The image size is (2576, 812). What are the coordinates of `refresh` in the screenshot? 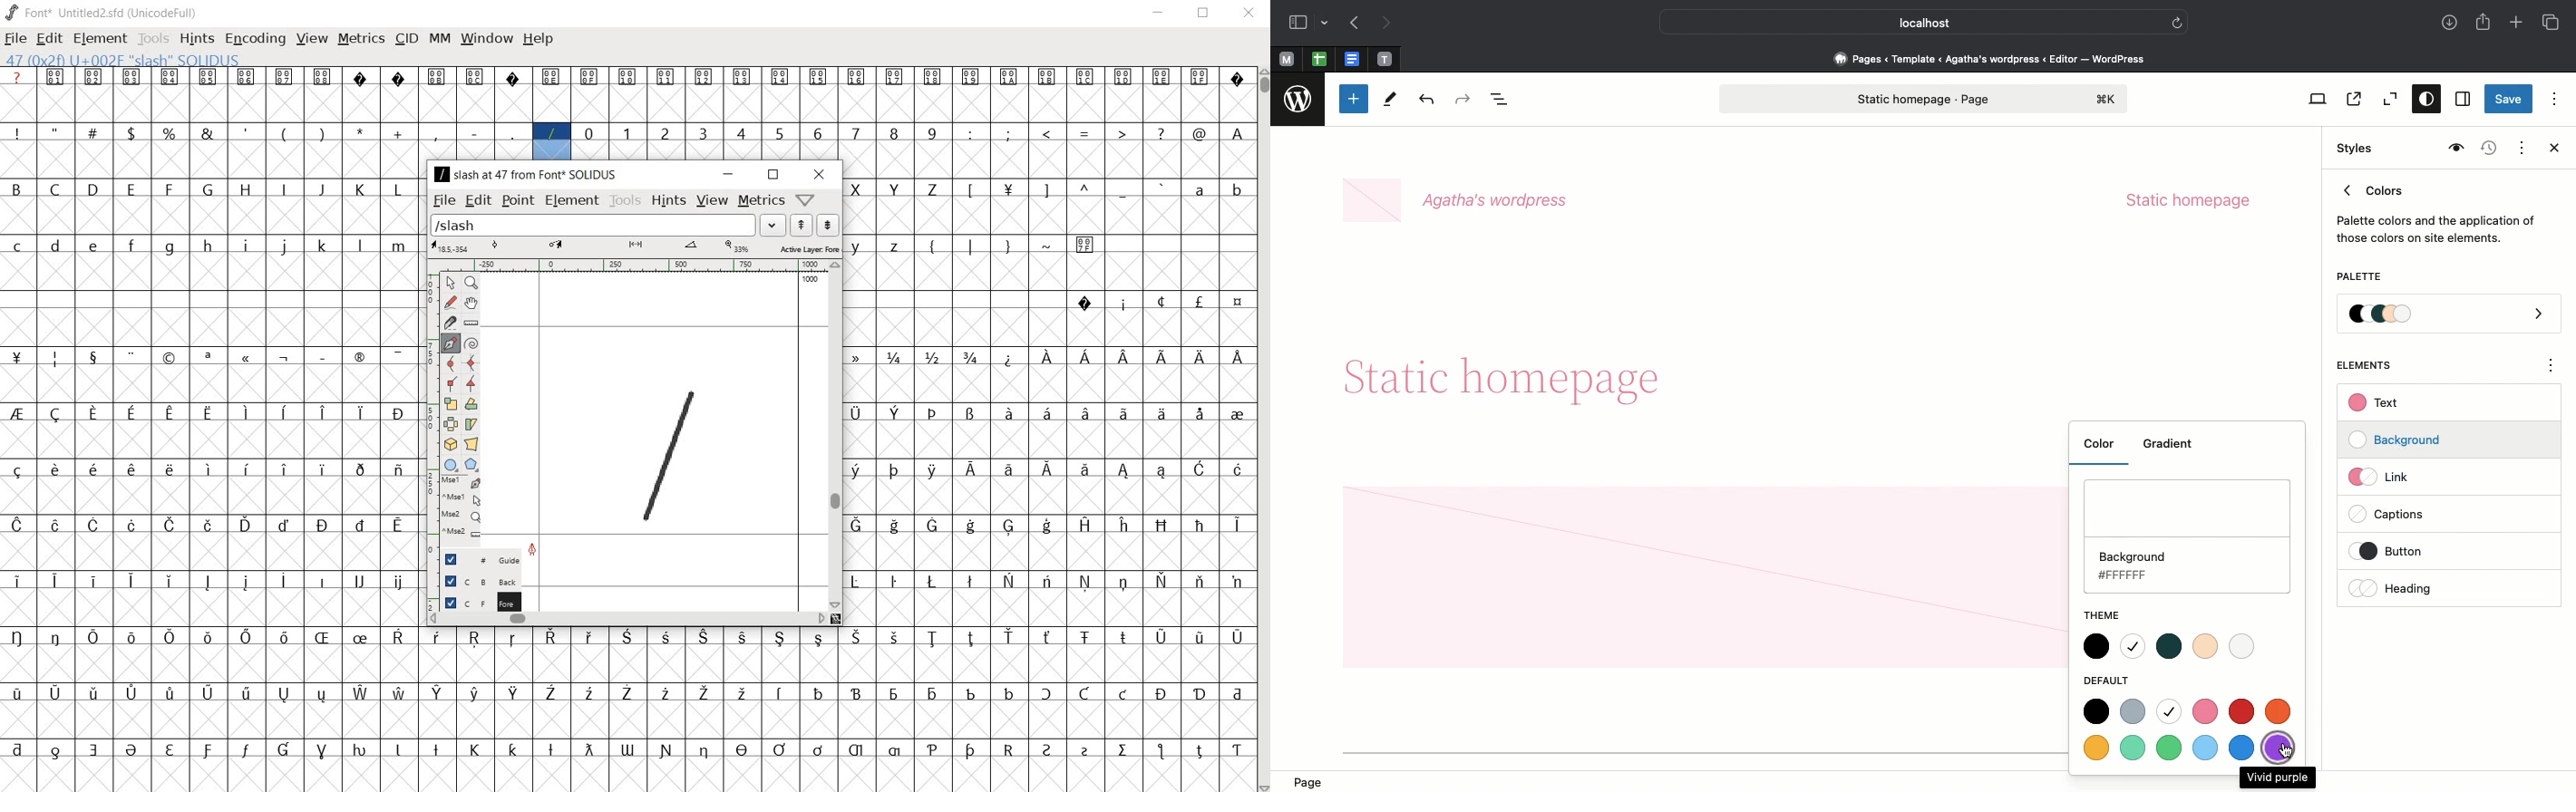 It's located at (2177, 21).